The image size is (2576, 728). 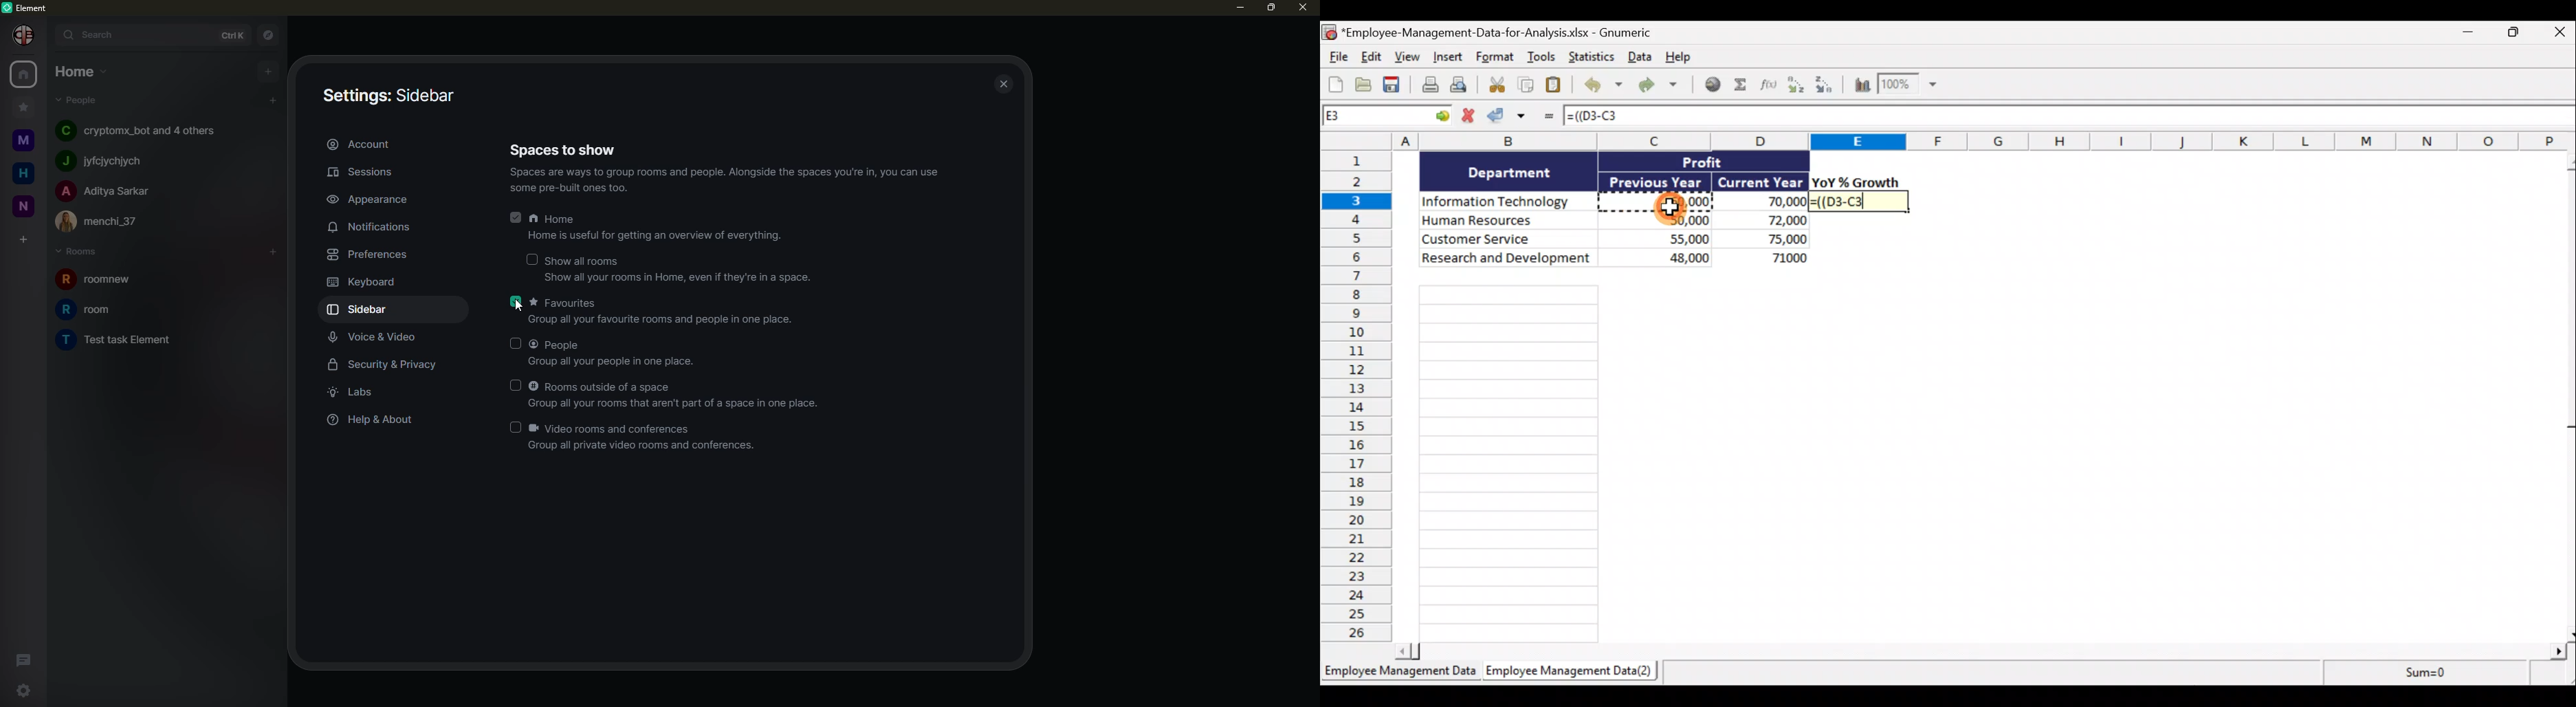 I want to click on spaces to show, so click(x=566, y=149).